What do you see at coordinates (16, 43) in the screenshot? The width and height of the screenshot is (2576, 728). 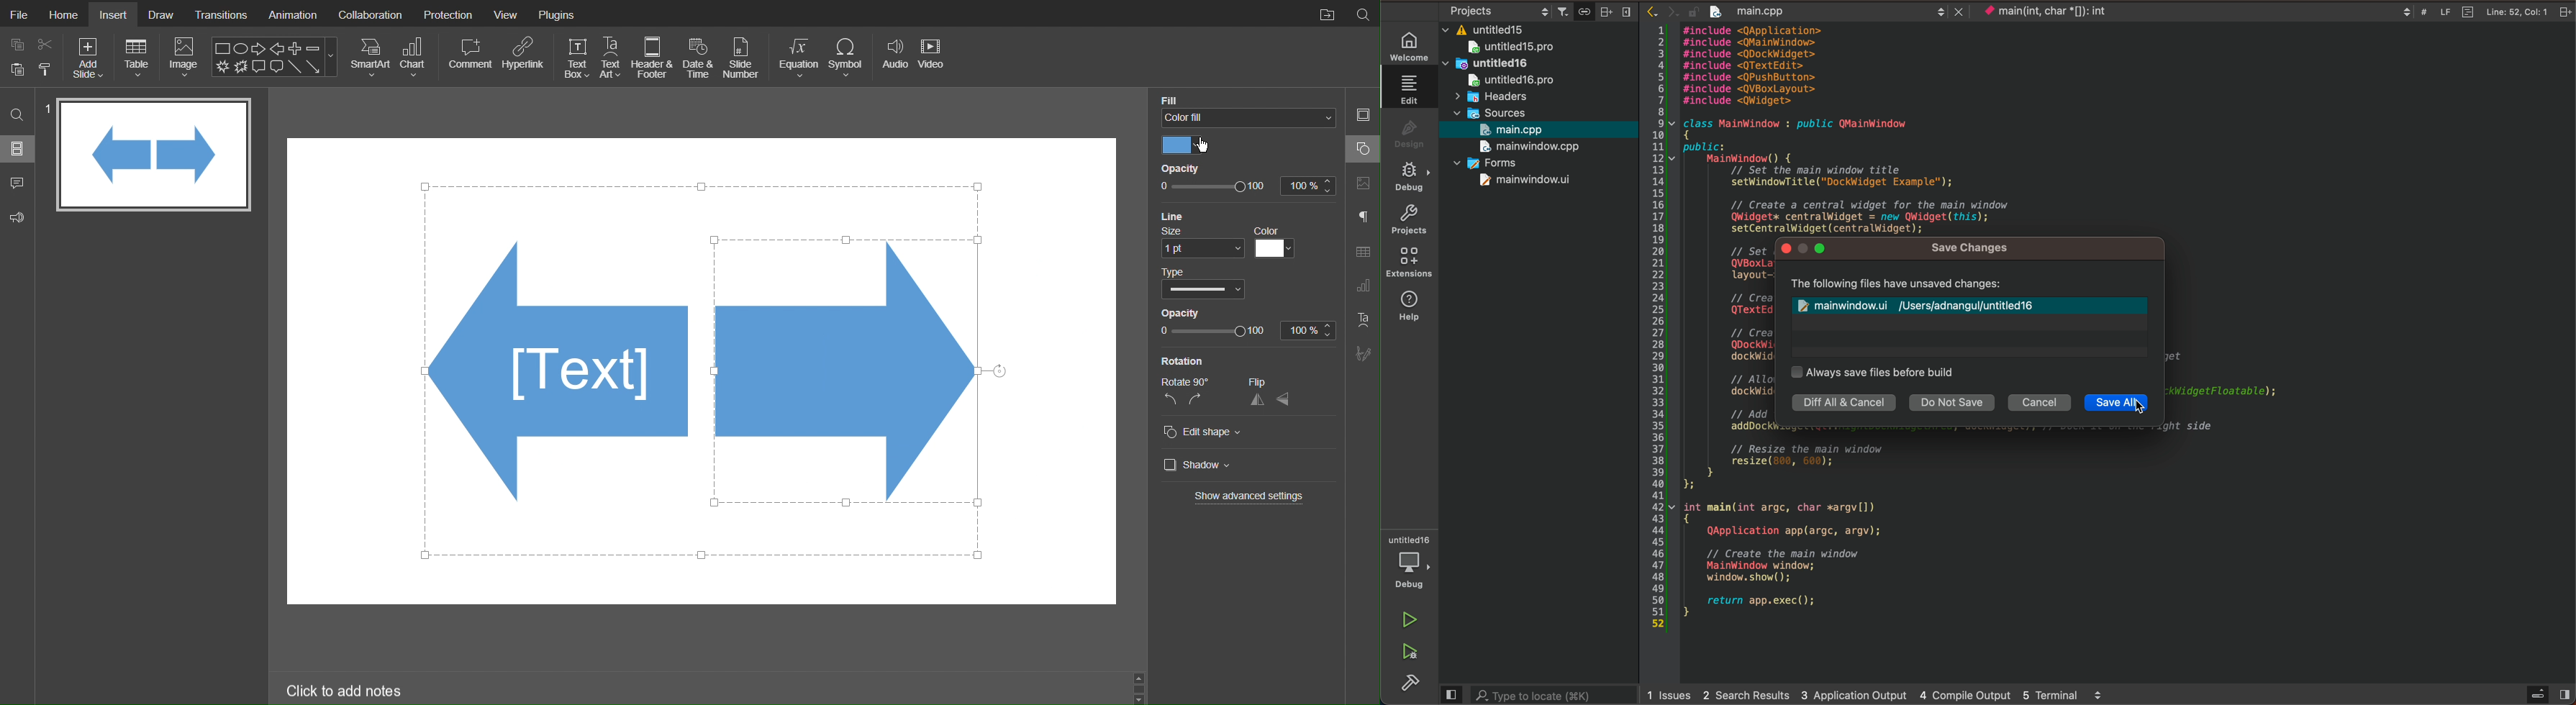 I see `copy` at bounding box center [16, 43].